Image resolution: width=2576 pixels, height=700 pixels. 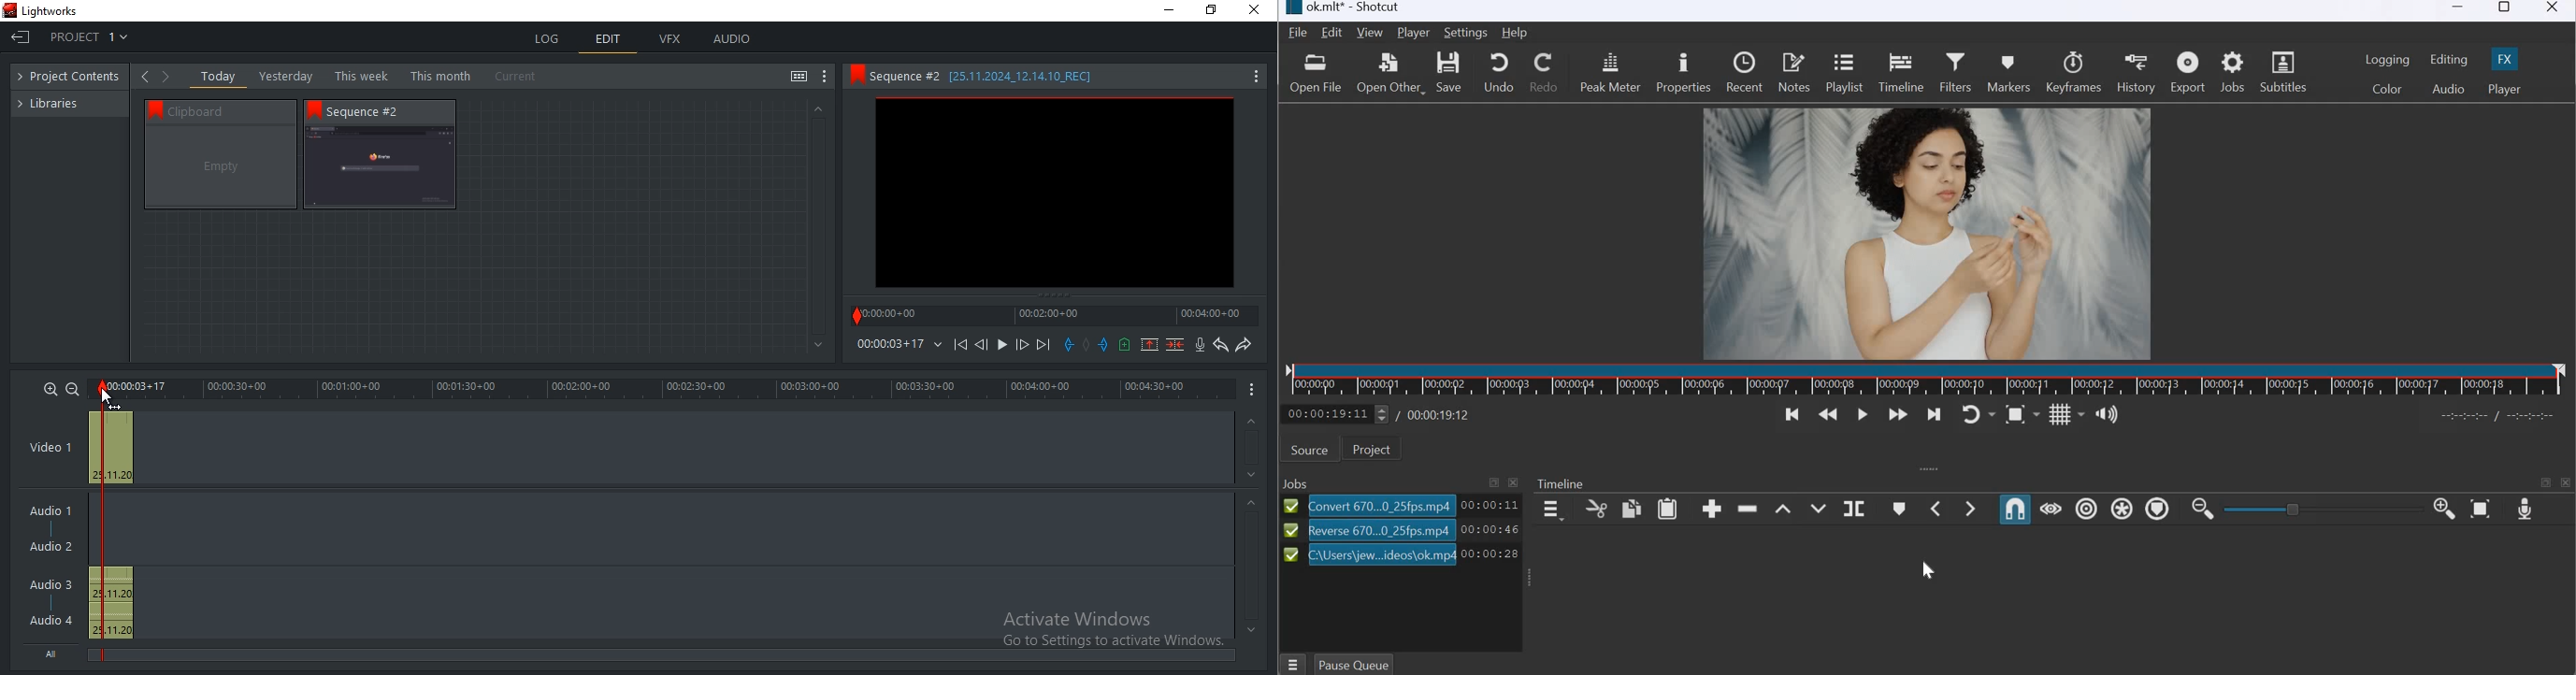 What do you see at coordinates (20, 39) in the screenshot?
I see `exit project` at bounding box center [20, 39].